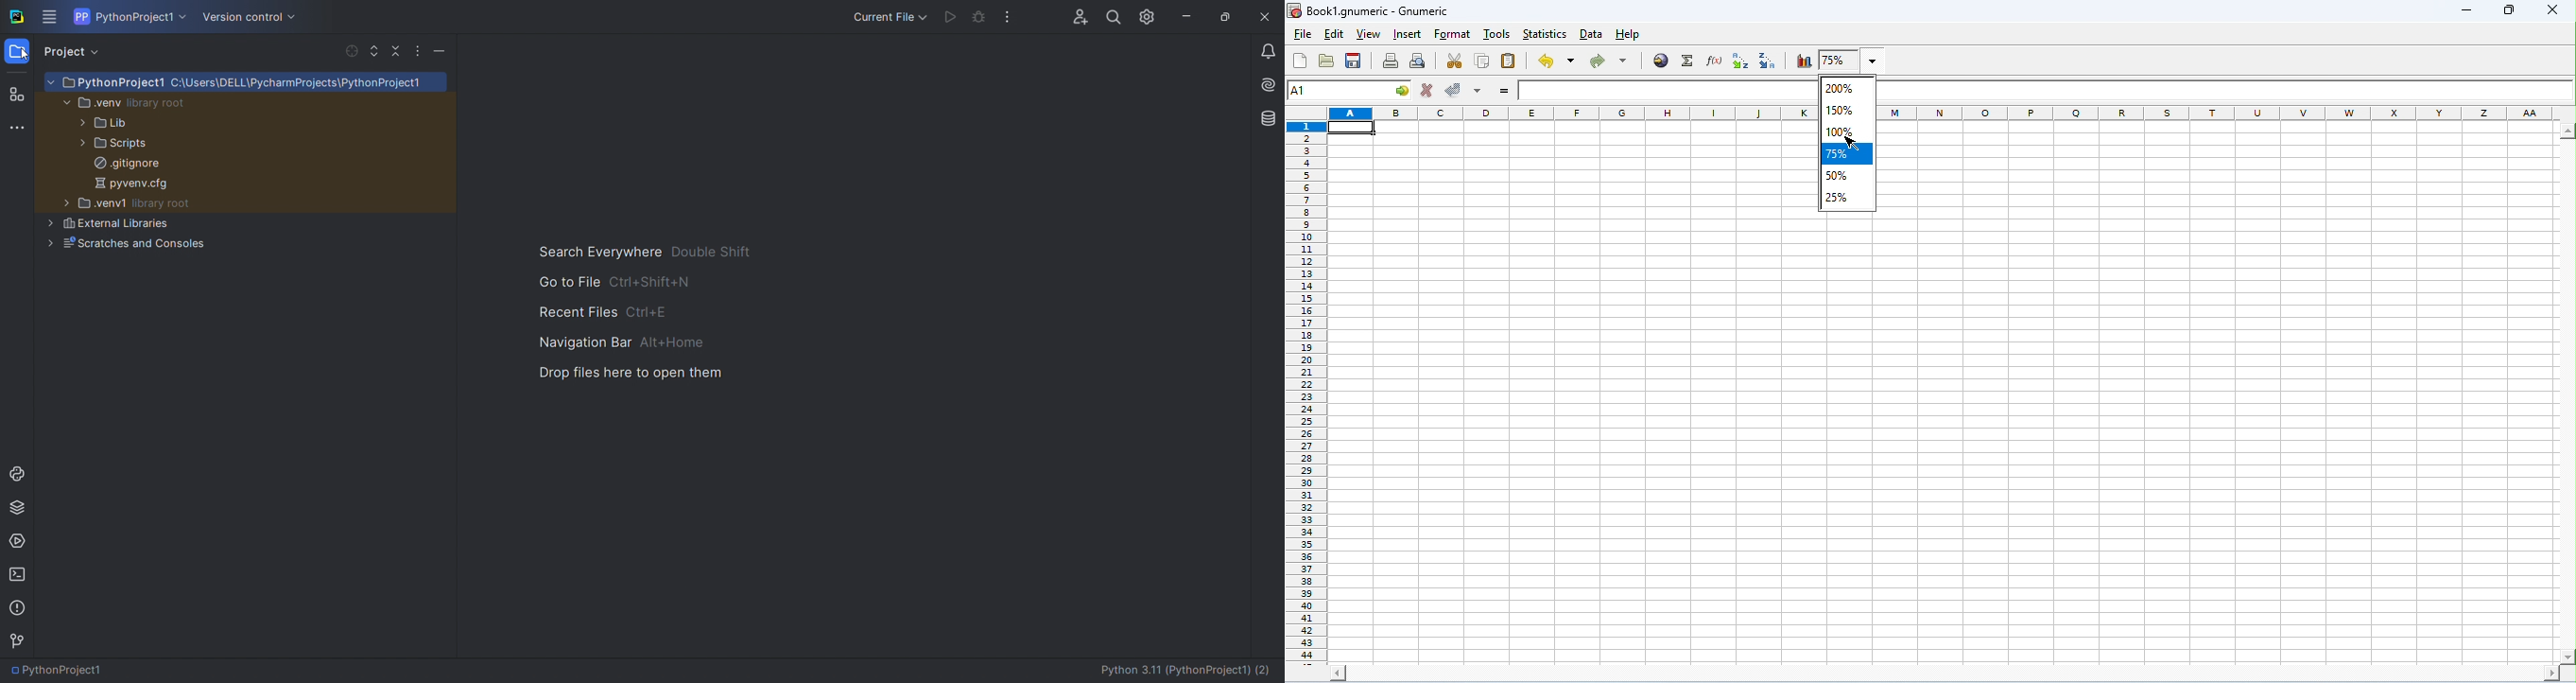  Describe the element at coordinates (1456, 91) in the screenshot. I see `accept` at that location.